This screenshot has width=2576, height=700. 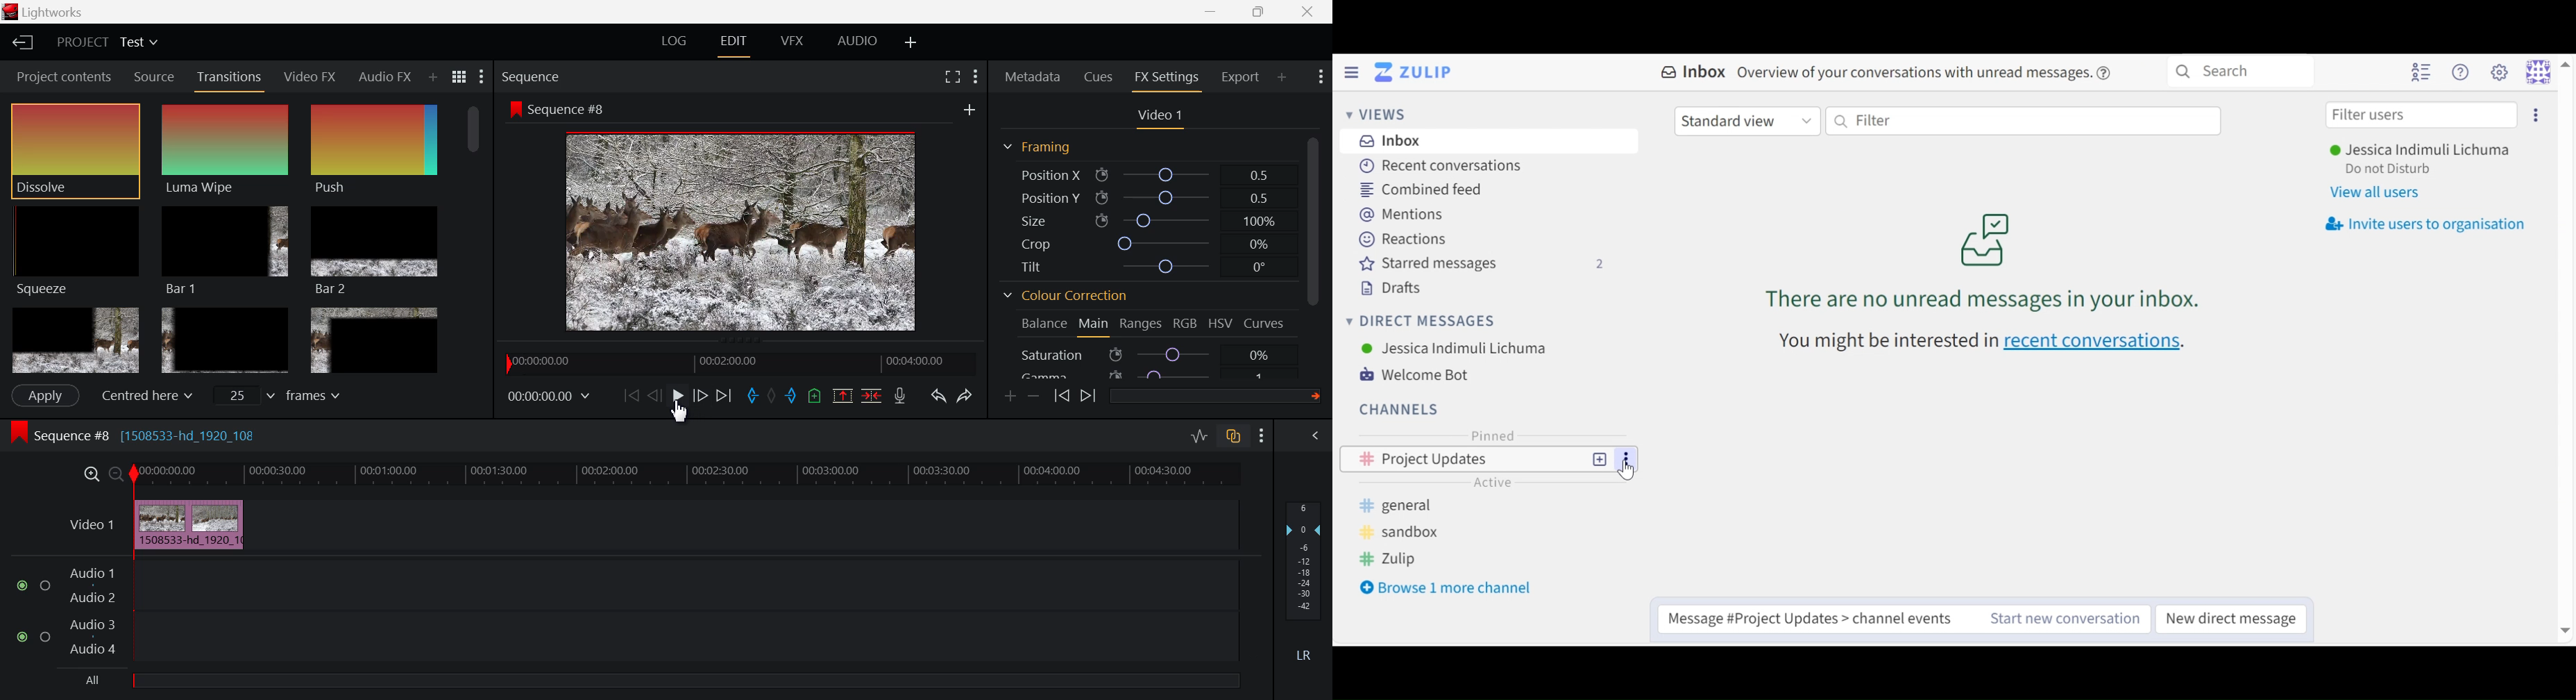 What do you see at coordinates (1396, 506) in the screenshot?
I see `general` at bounding box center [1396, 506].